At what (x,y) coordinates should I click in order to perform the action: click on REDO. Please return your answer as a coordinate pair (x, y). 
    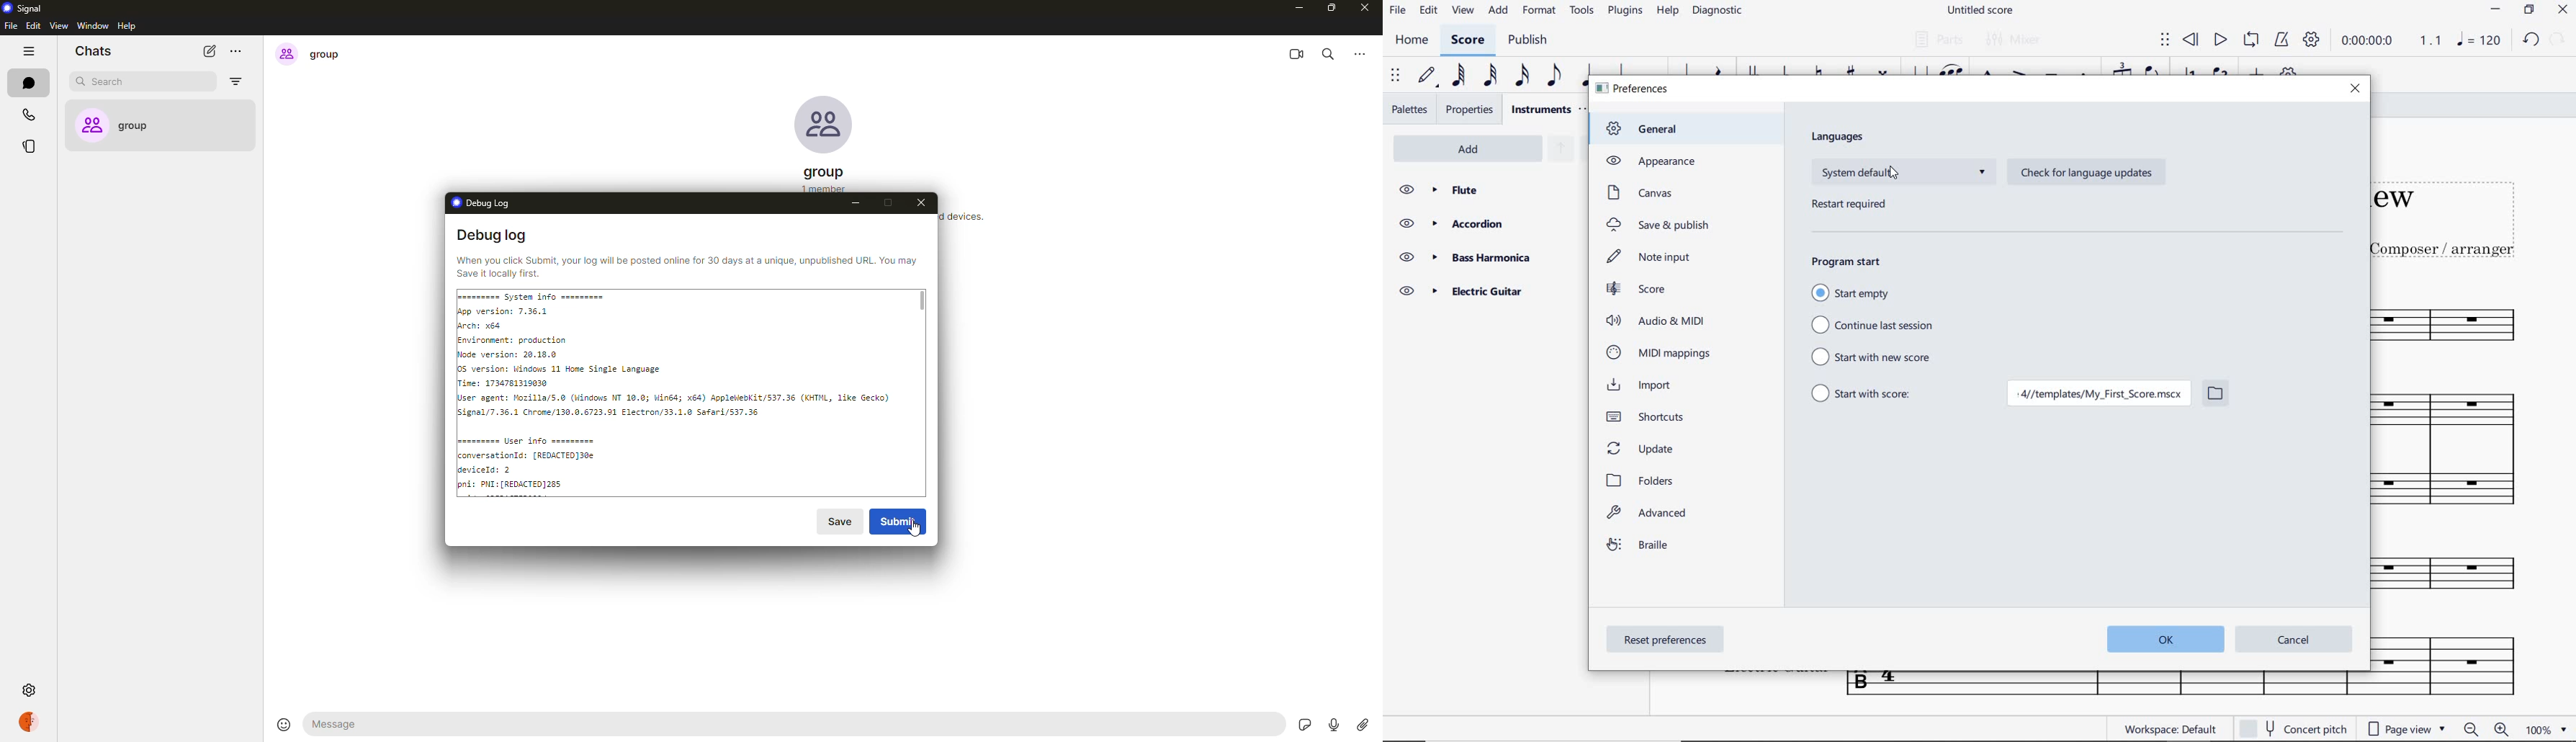
    Looking at the image, I should click on (2558, 41).